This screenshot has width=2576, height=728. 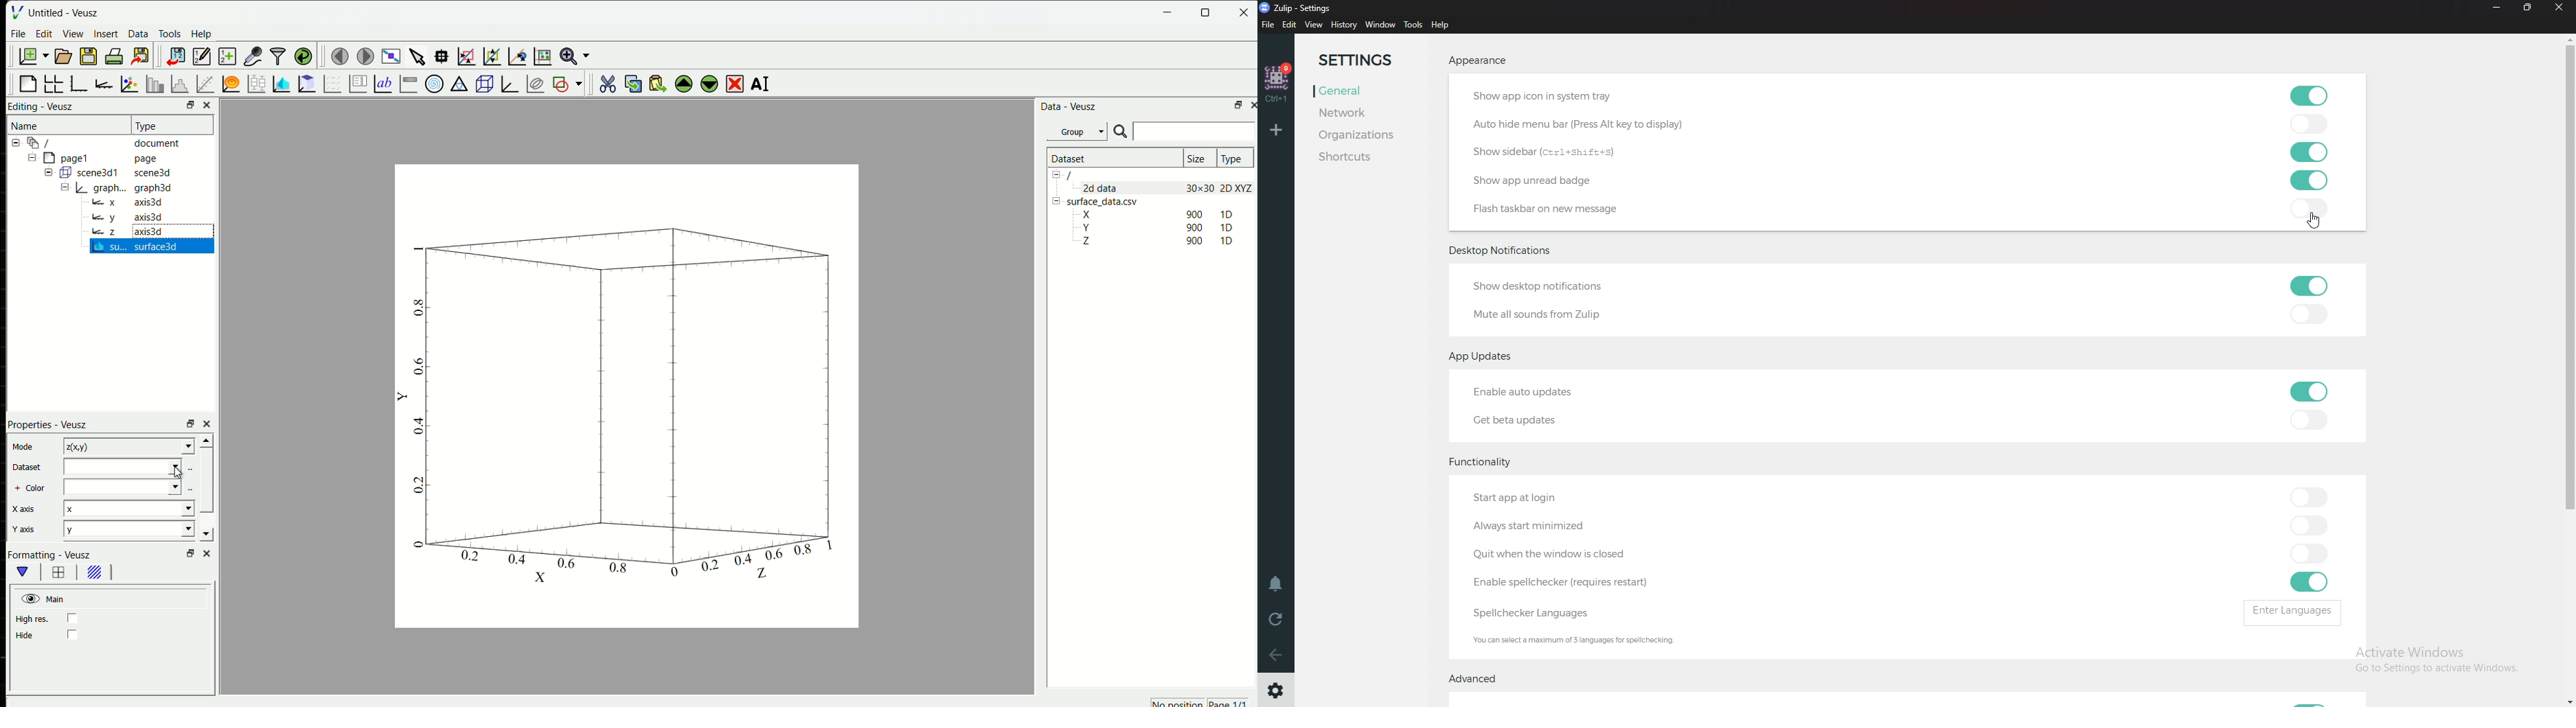 I want to click on Dataset, so click(x=1070, y=158).